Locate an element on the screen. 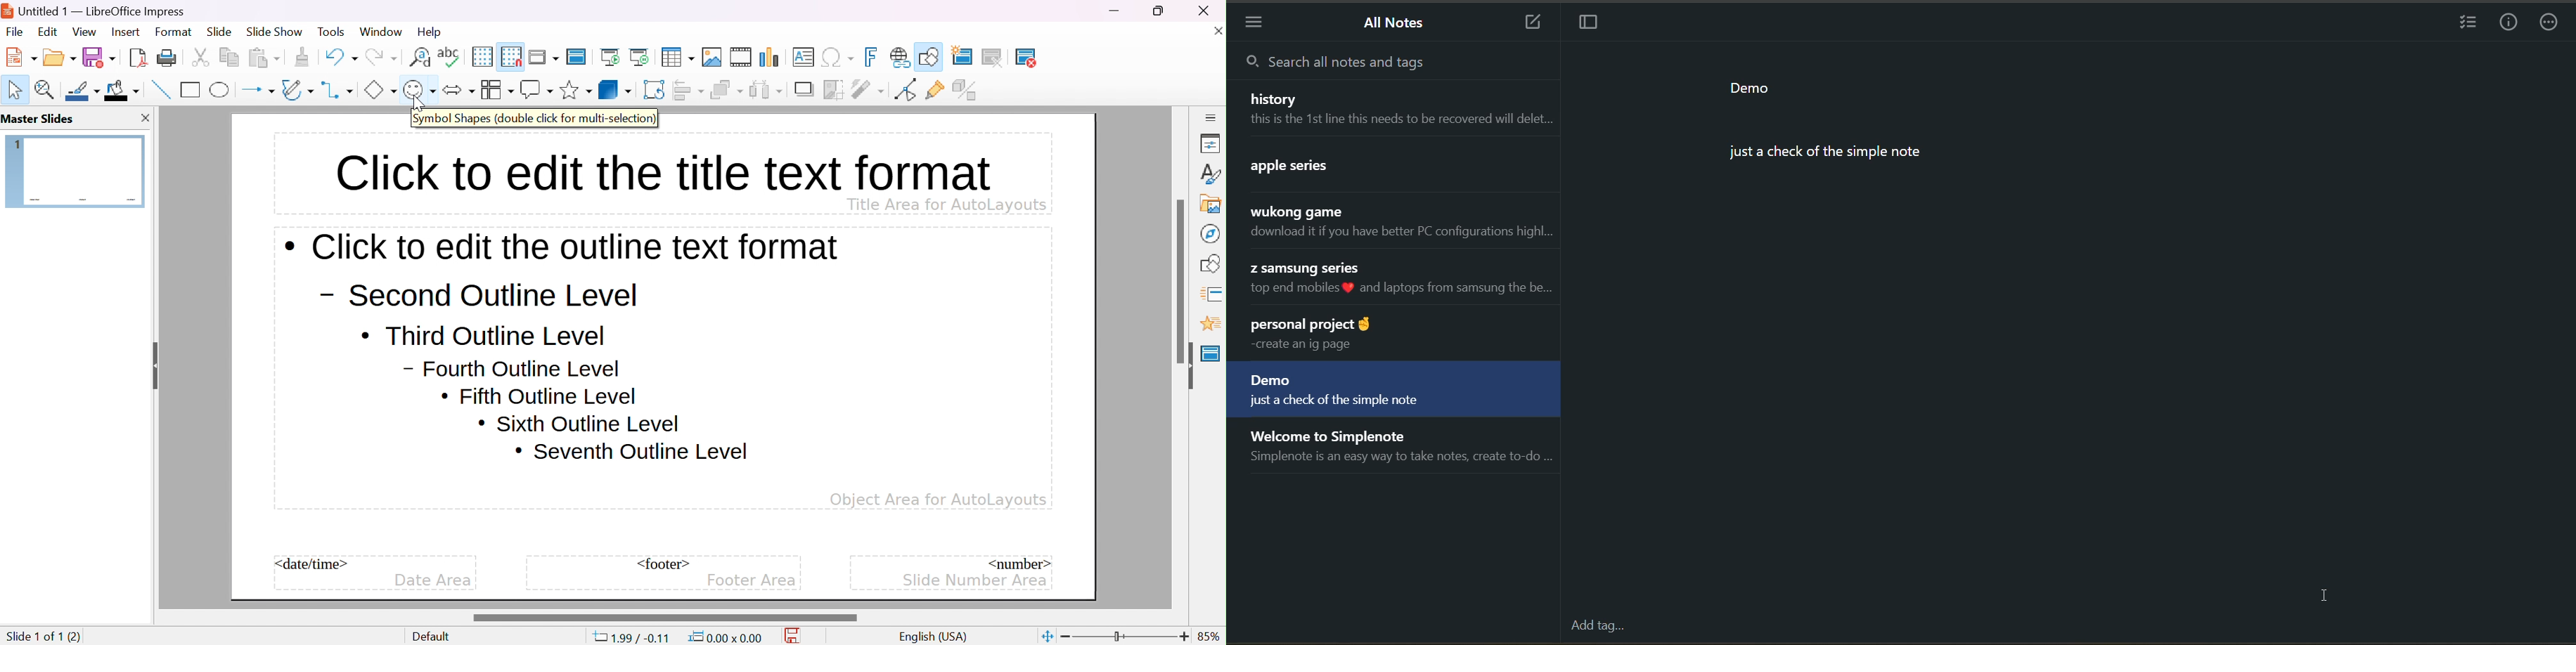  gallery is located at coordinates (1214, 203).